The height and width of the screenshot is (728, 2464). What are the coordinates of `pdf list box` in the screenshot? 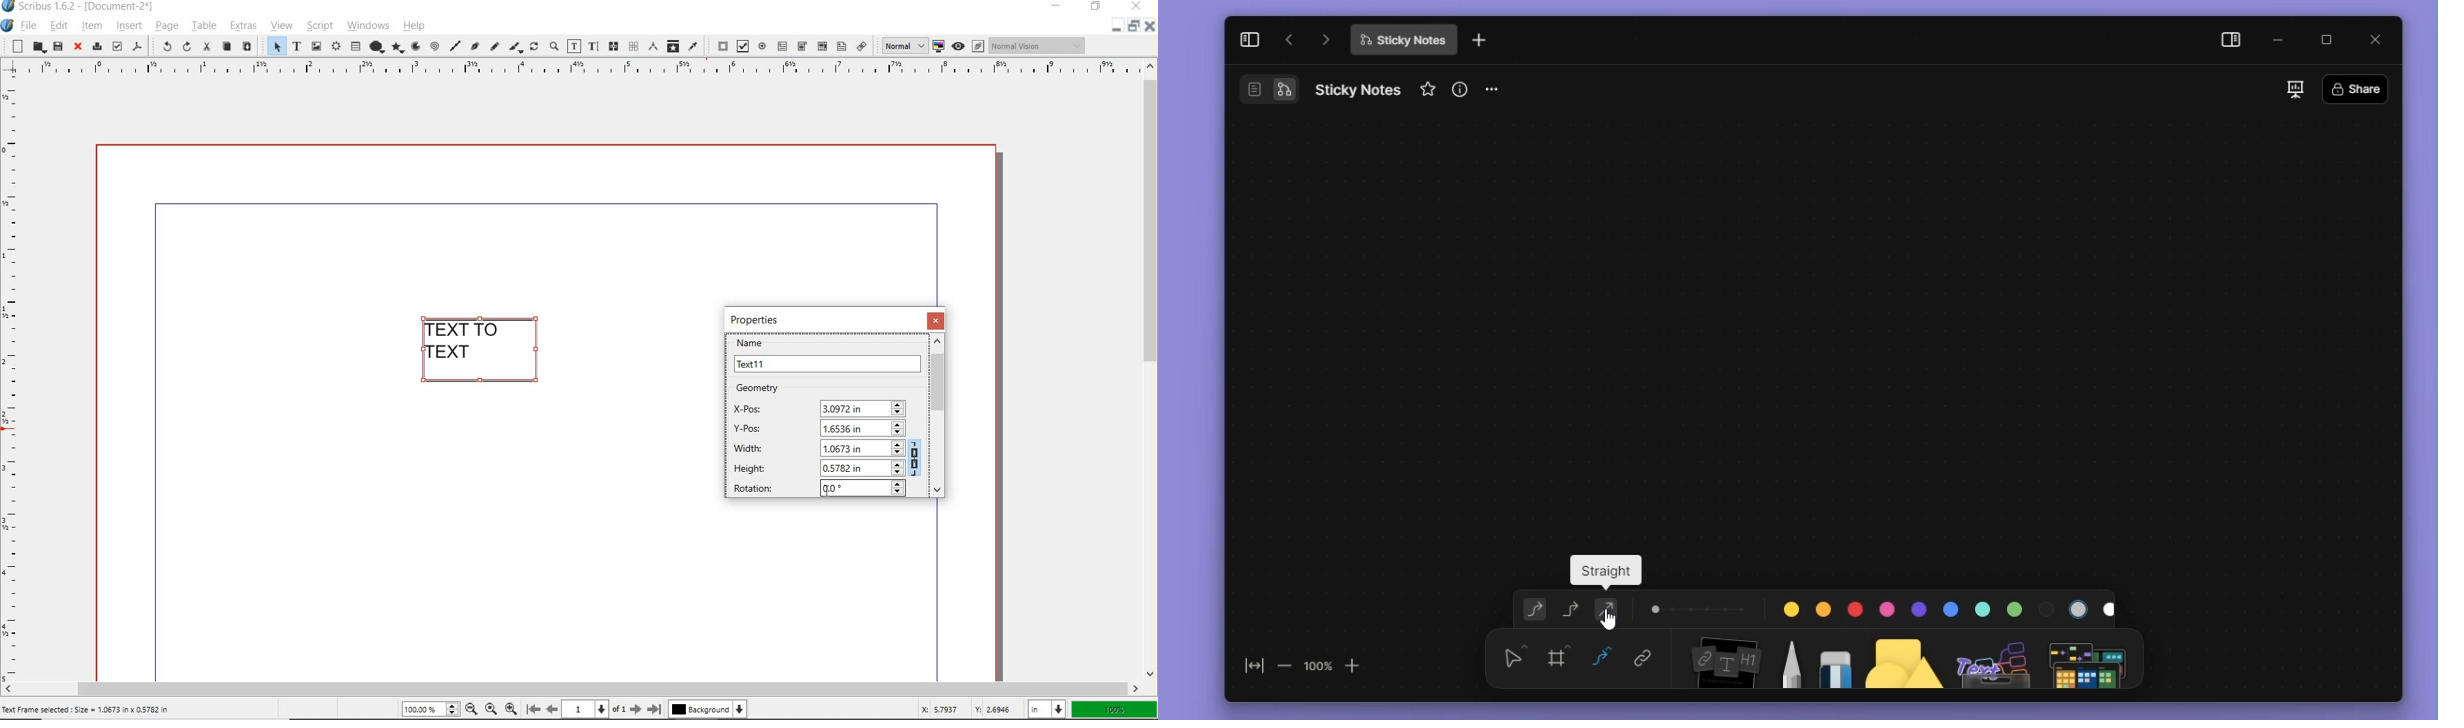 It's located at (841, 47).